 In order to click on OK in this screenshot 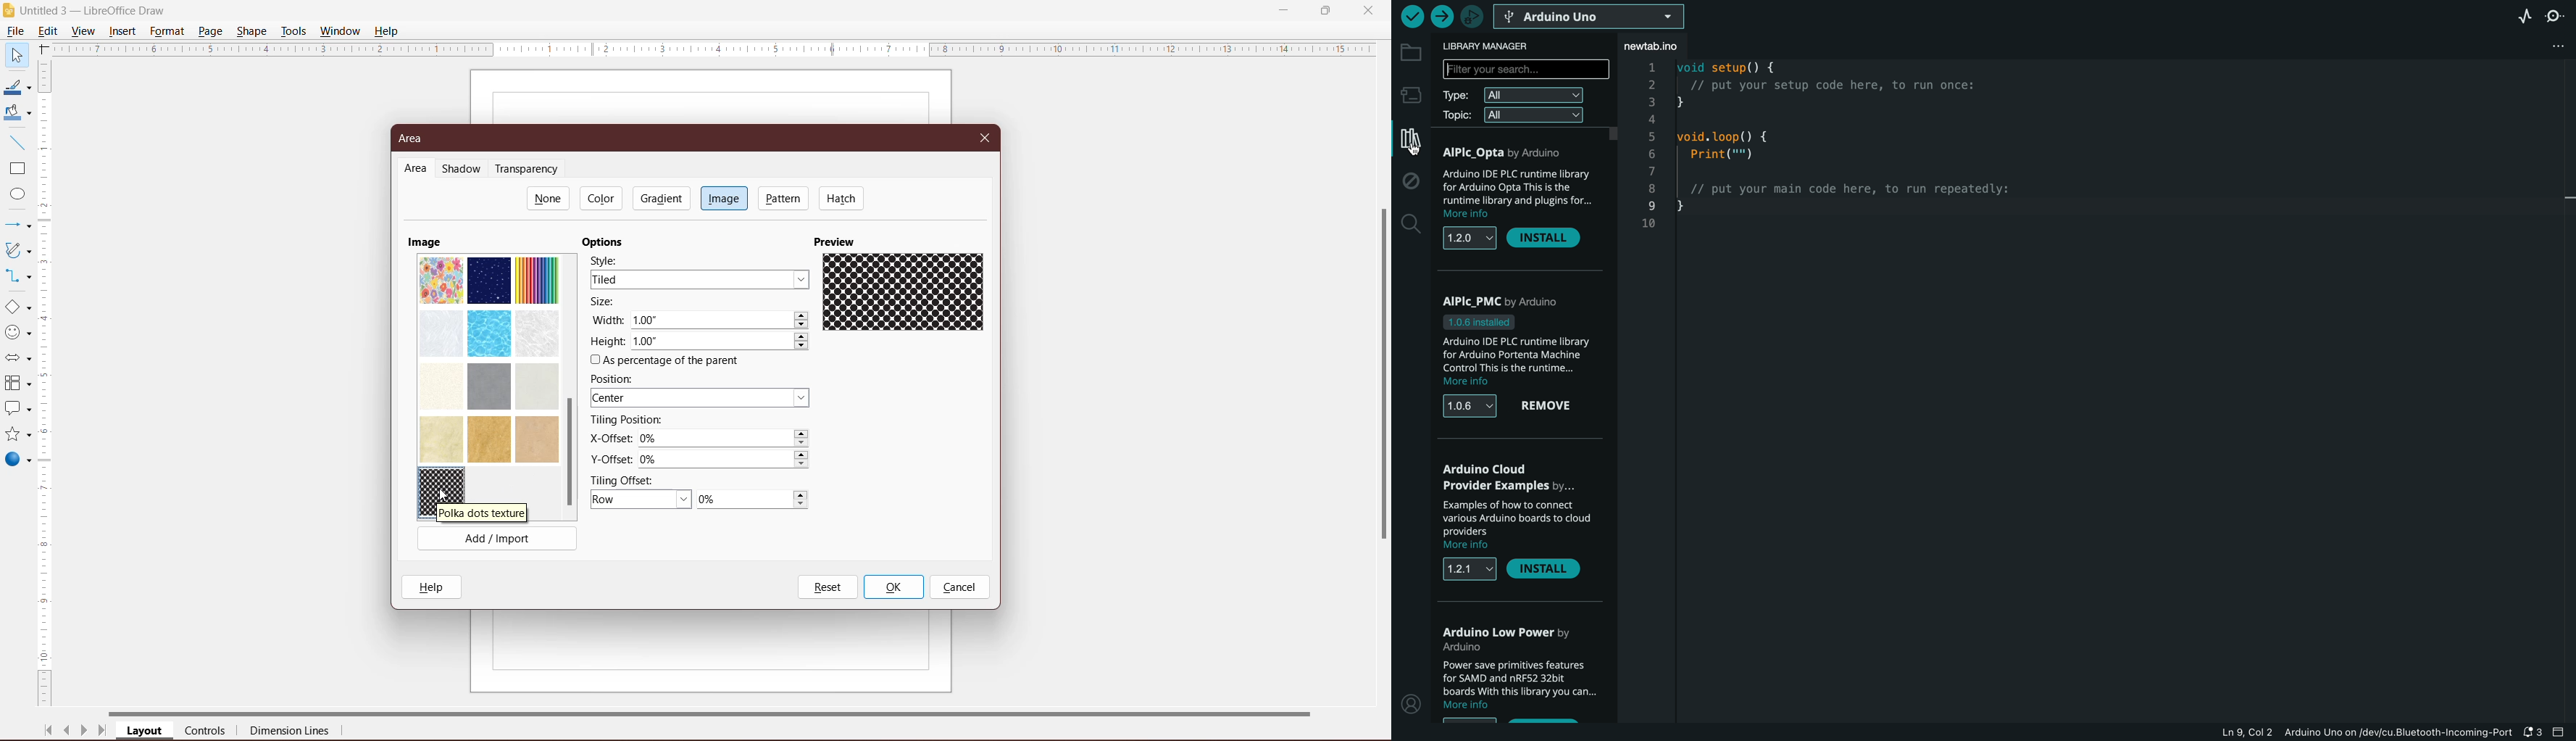, I will do `click(893, 587)`.